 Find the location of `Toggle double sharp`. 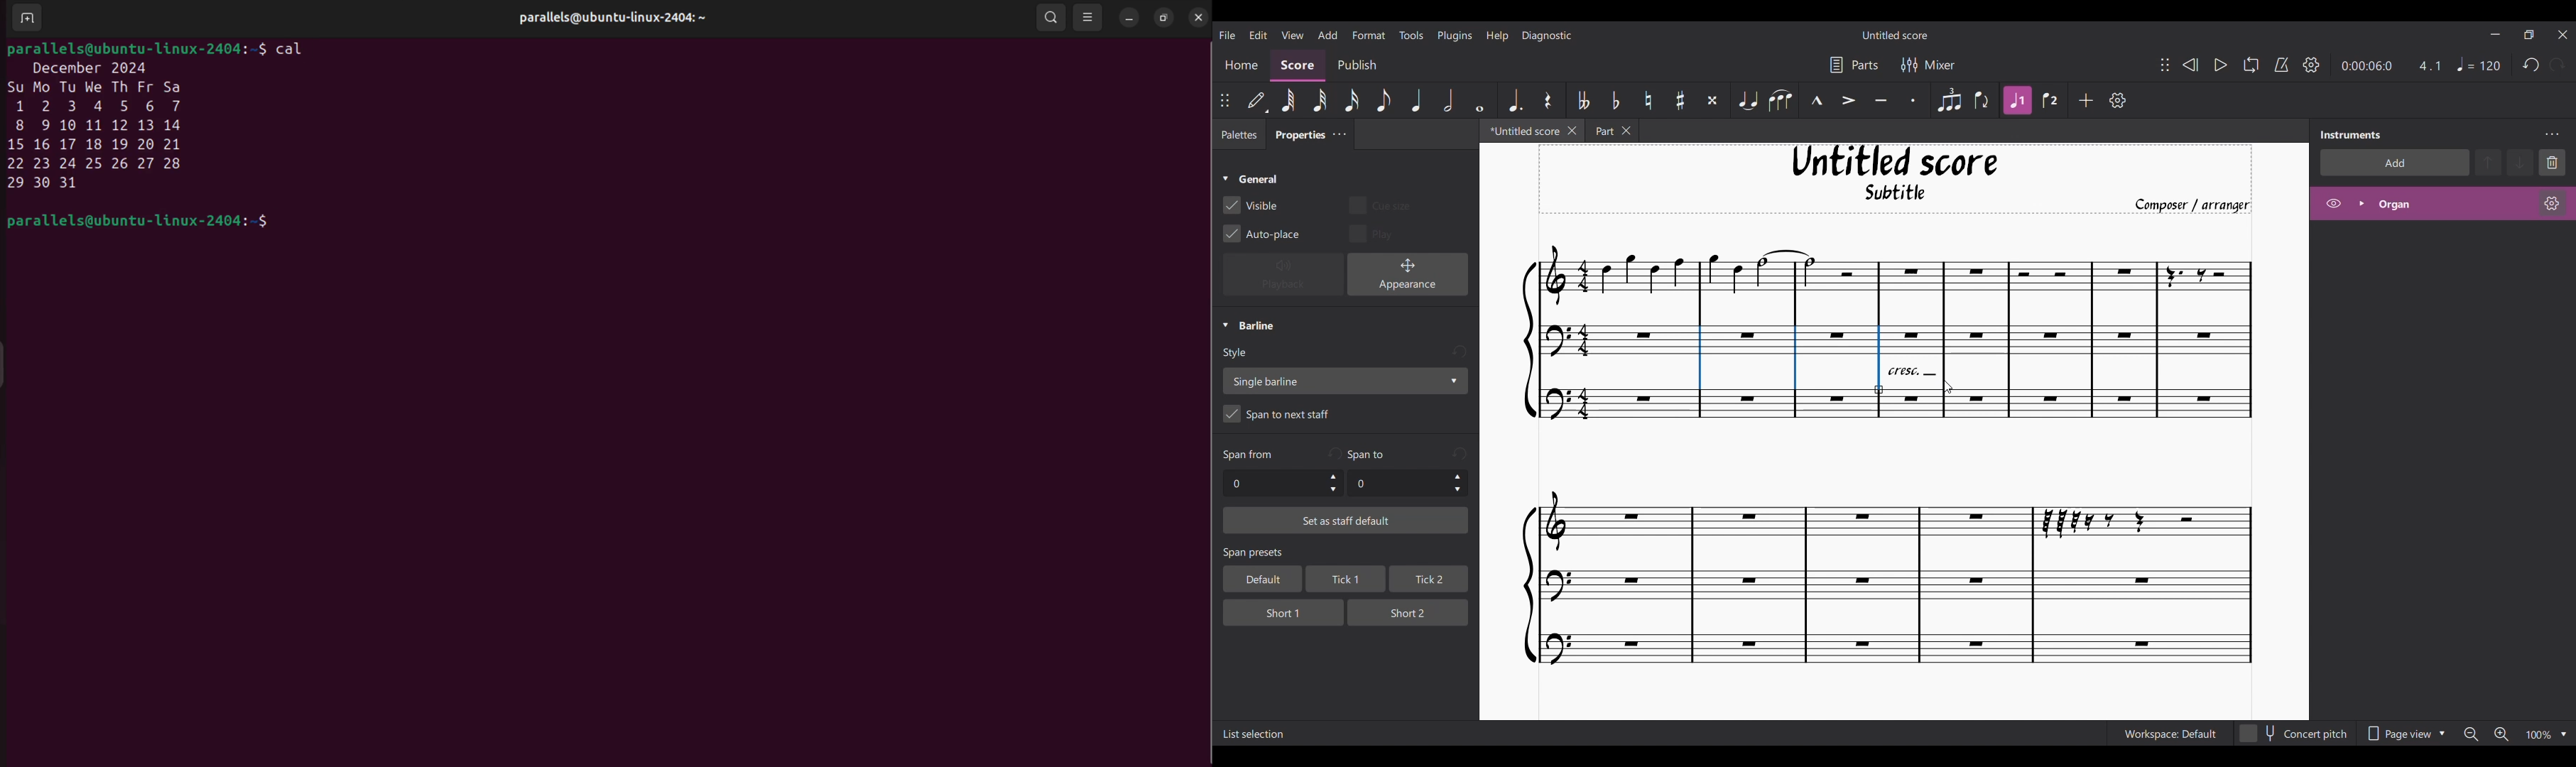

Toggle double sharp is located at coordinates (1712, 101).